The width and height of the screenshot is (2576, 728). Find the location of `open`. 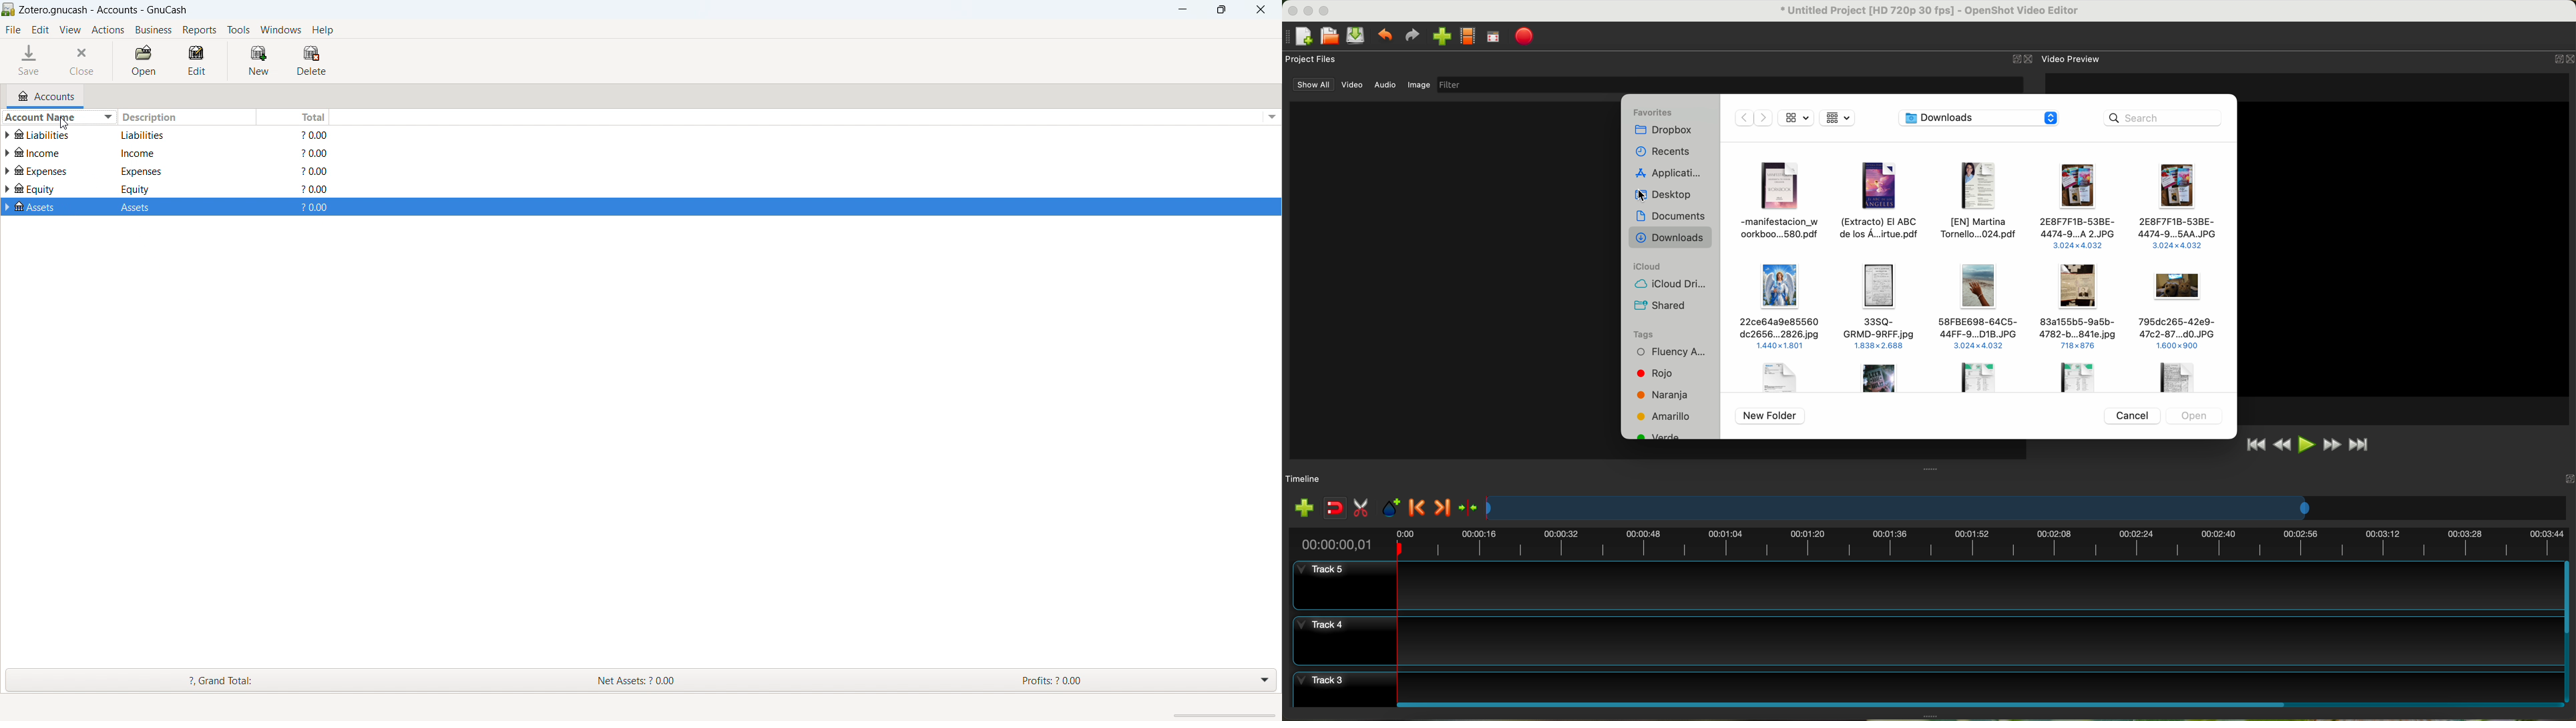

open is located at coordinates (144, 61).